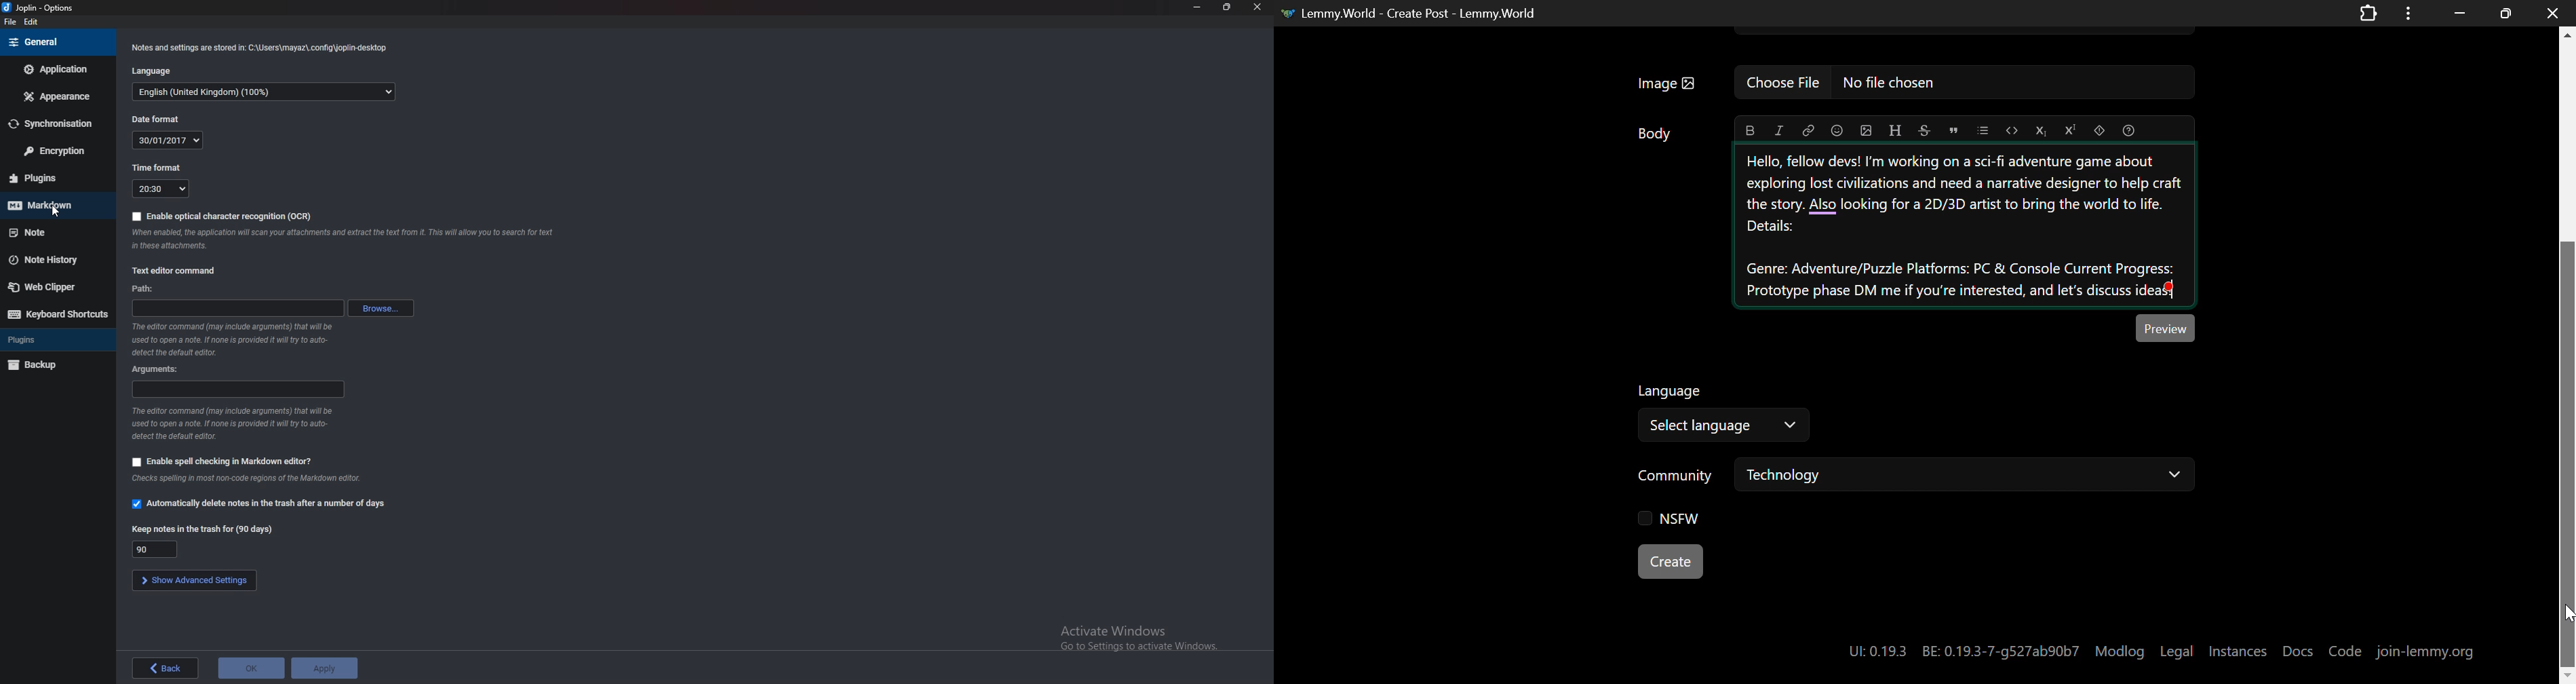 Image resolution: width=2576 pixels, height=700 pixels. Describe the element at coordinates (251, 479) in the screenshot. I see `info` at that location.